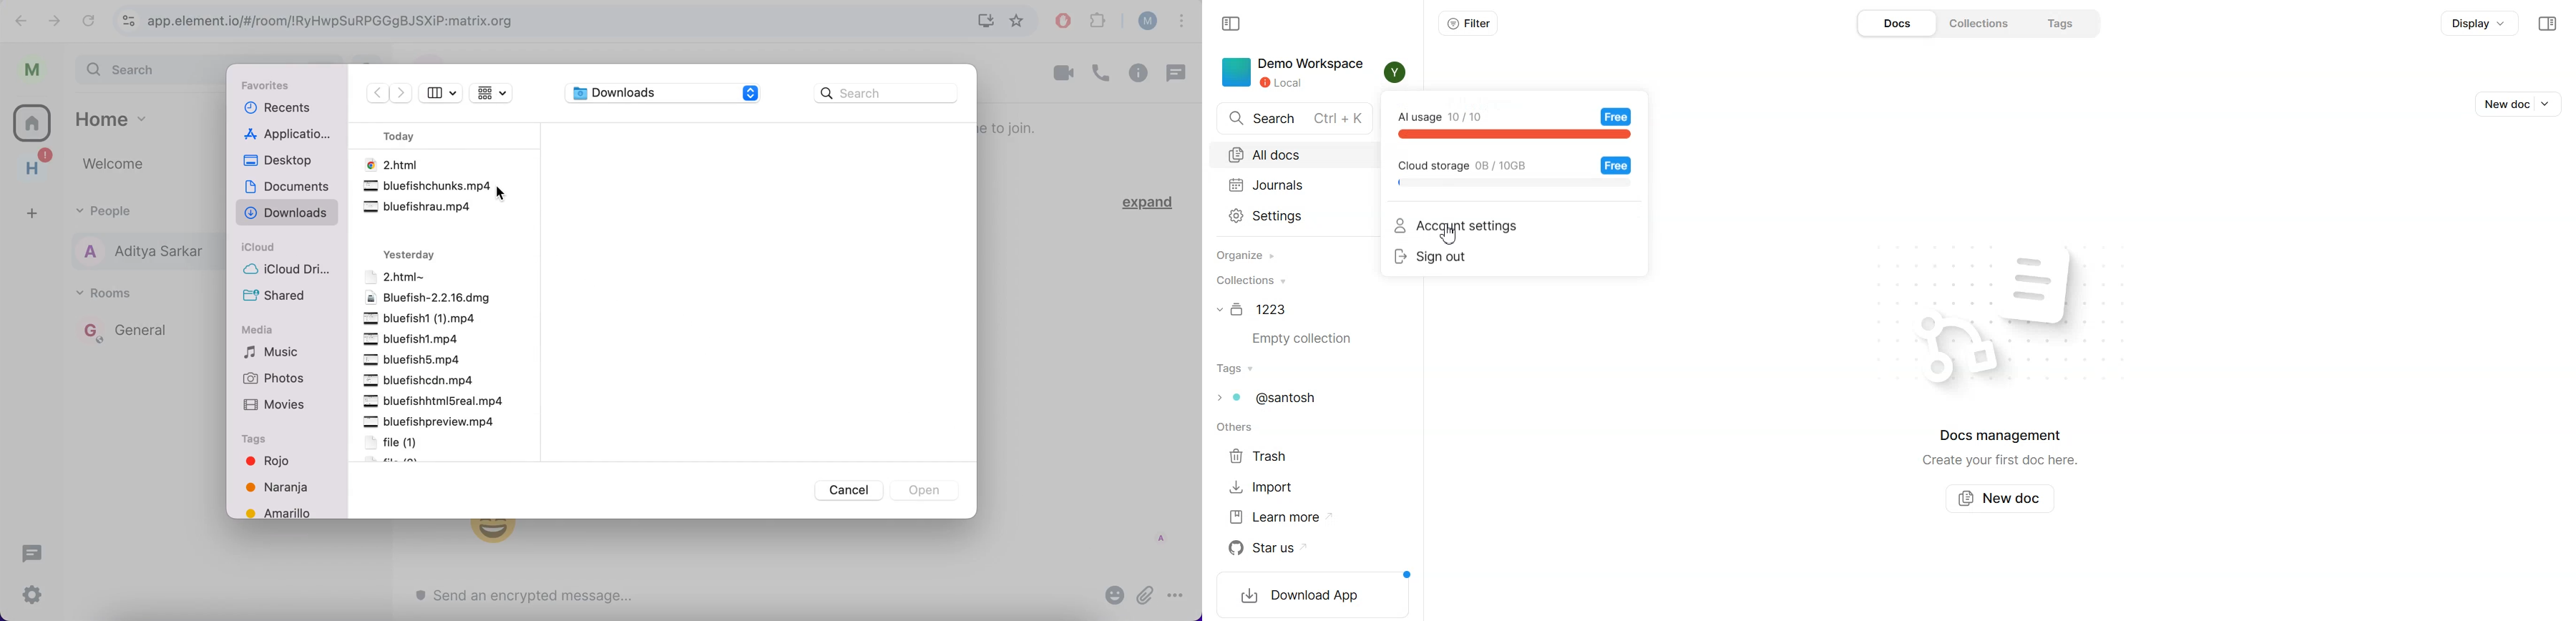  I want to click on user, so click(1148, 21).